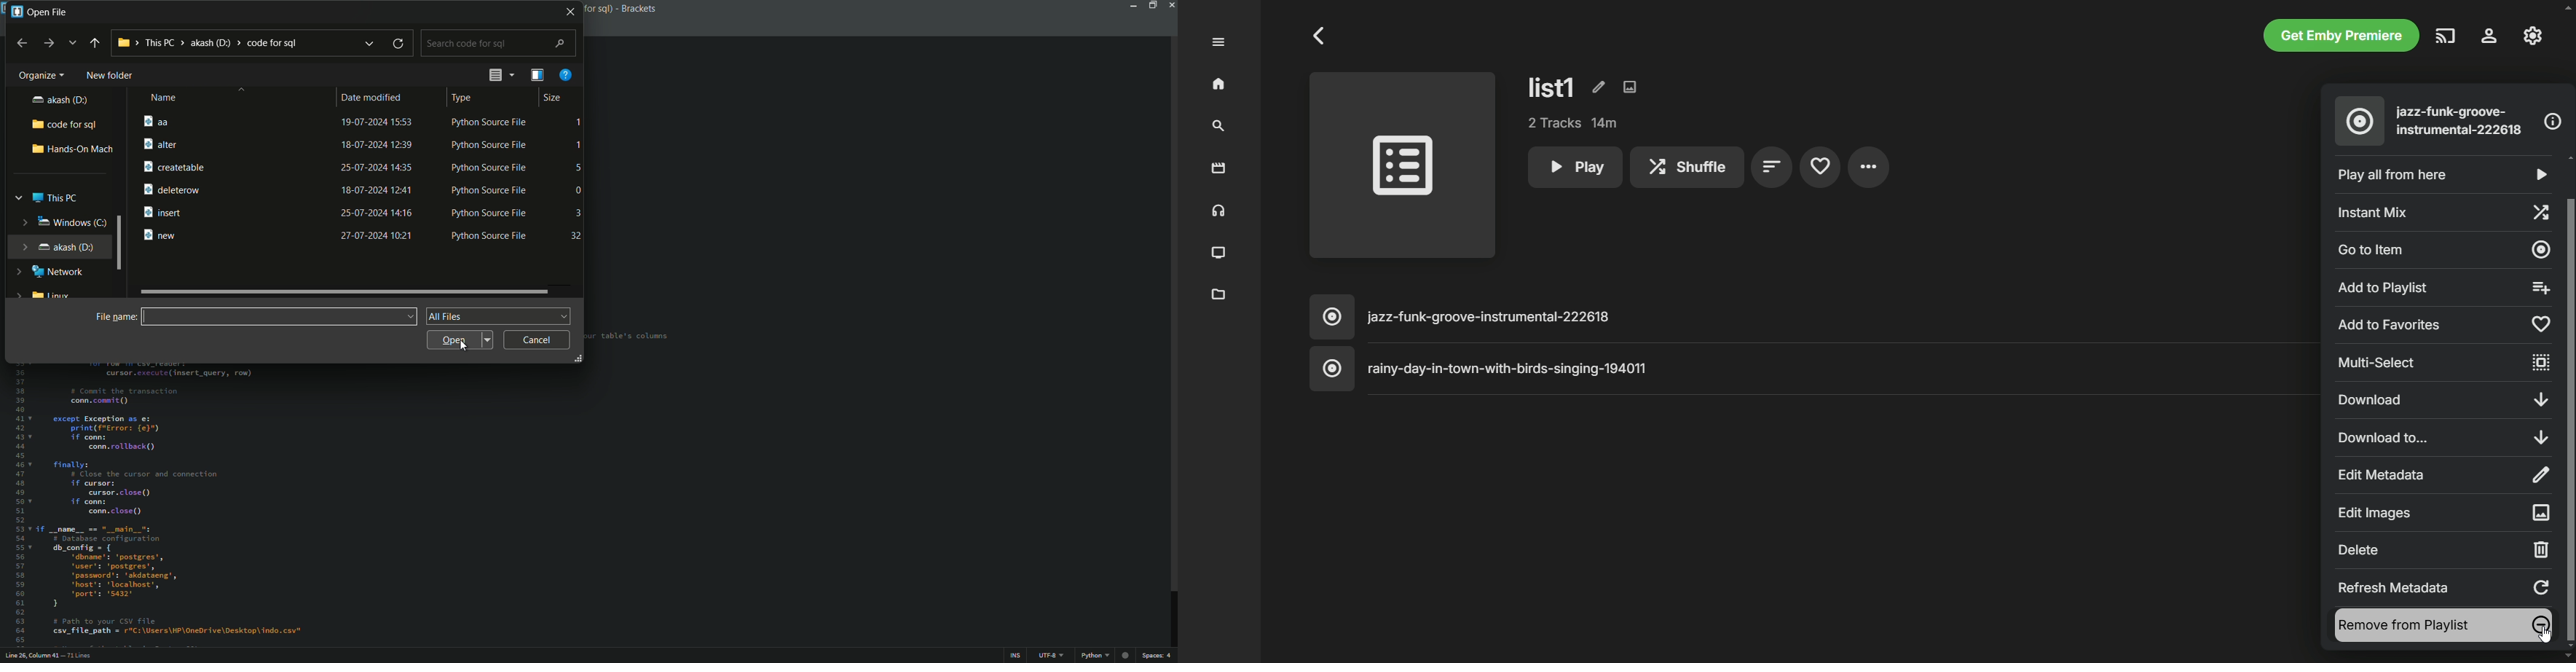  I want to click on type, so click(461, 99).